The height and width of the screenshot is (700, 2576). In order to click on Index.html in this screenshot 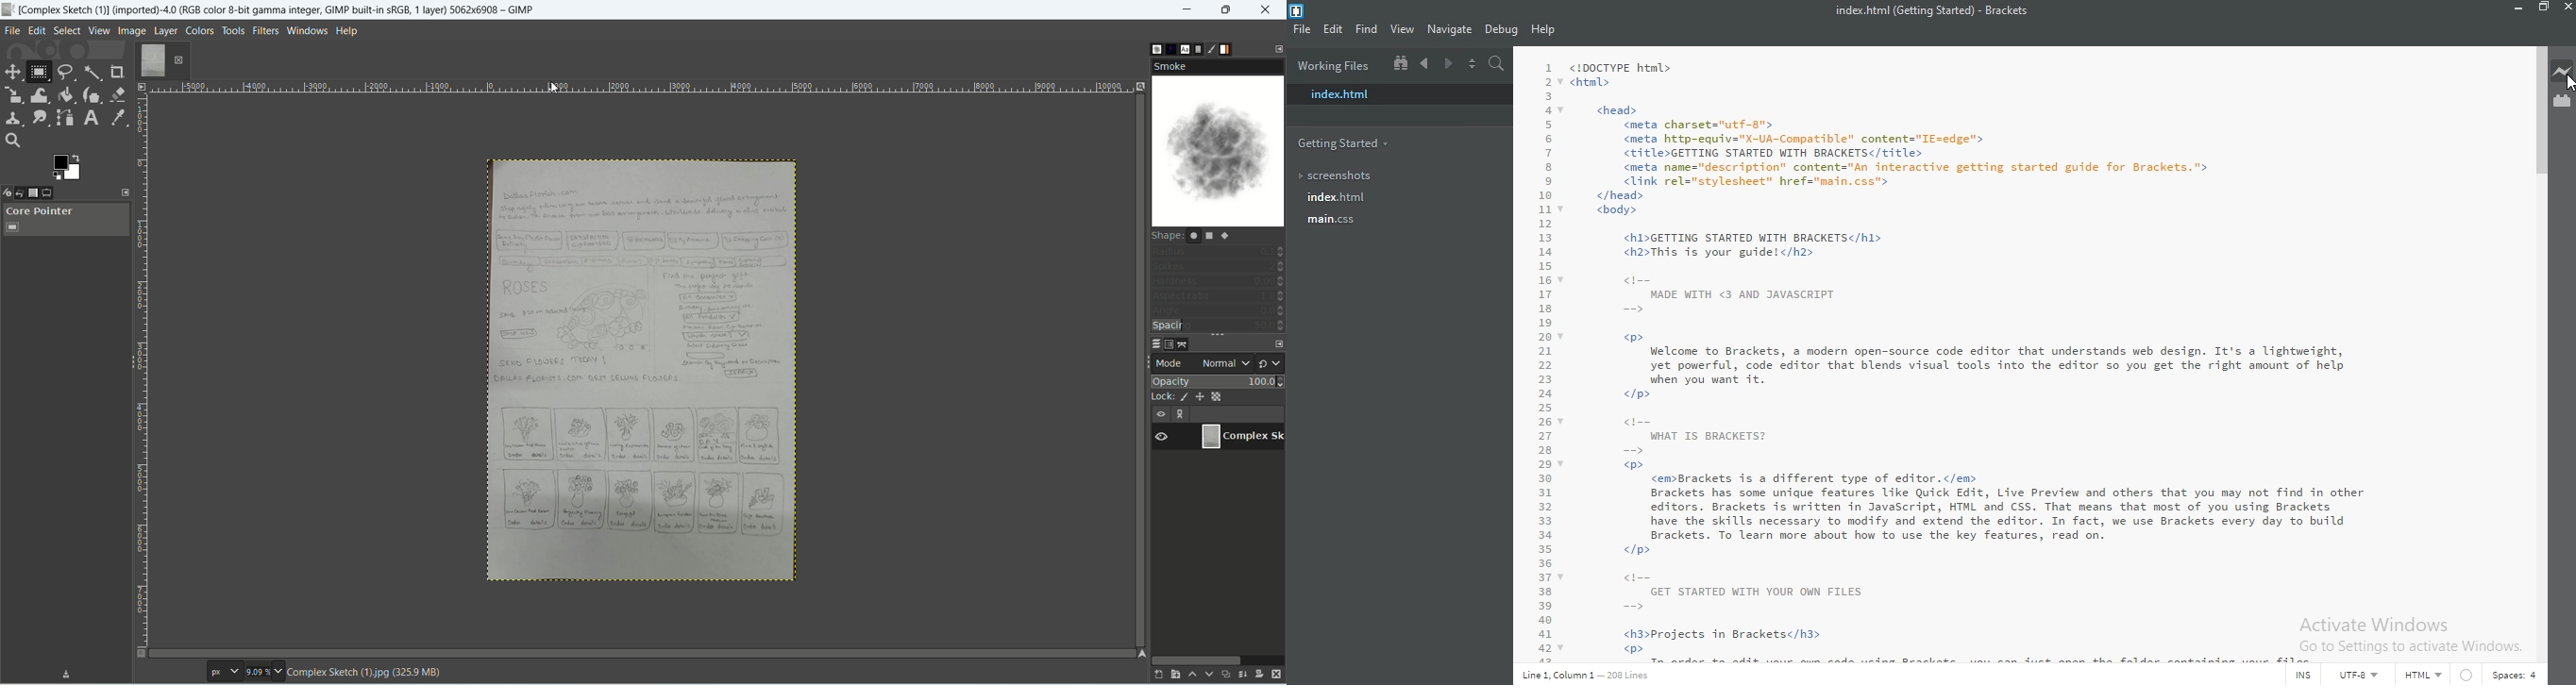, I will do `click(1393, 96)`.